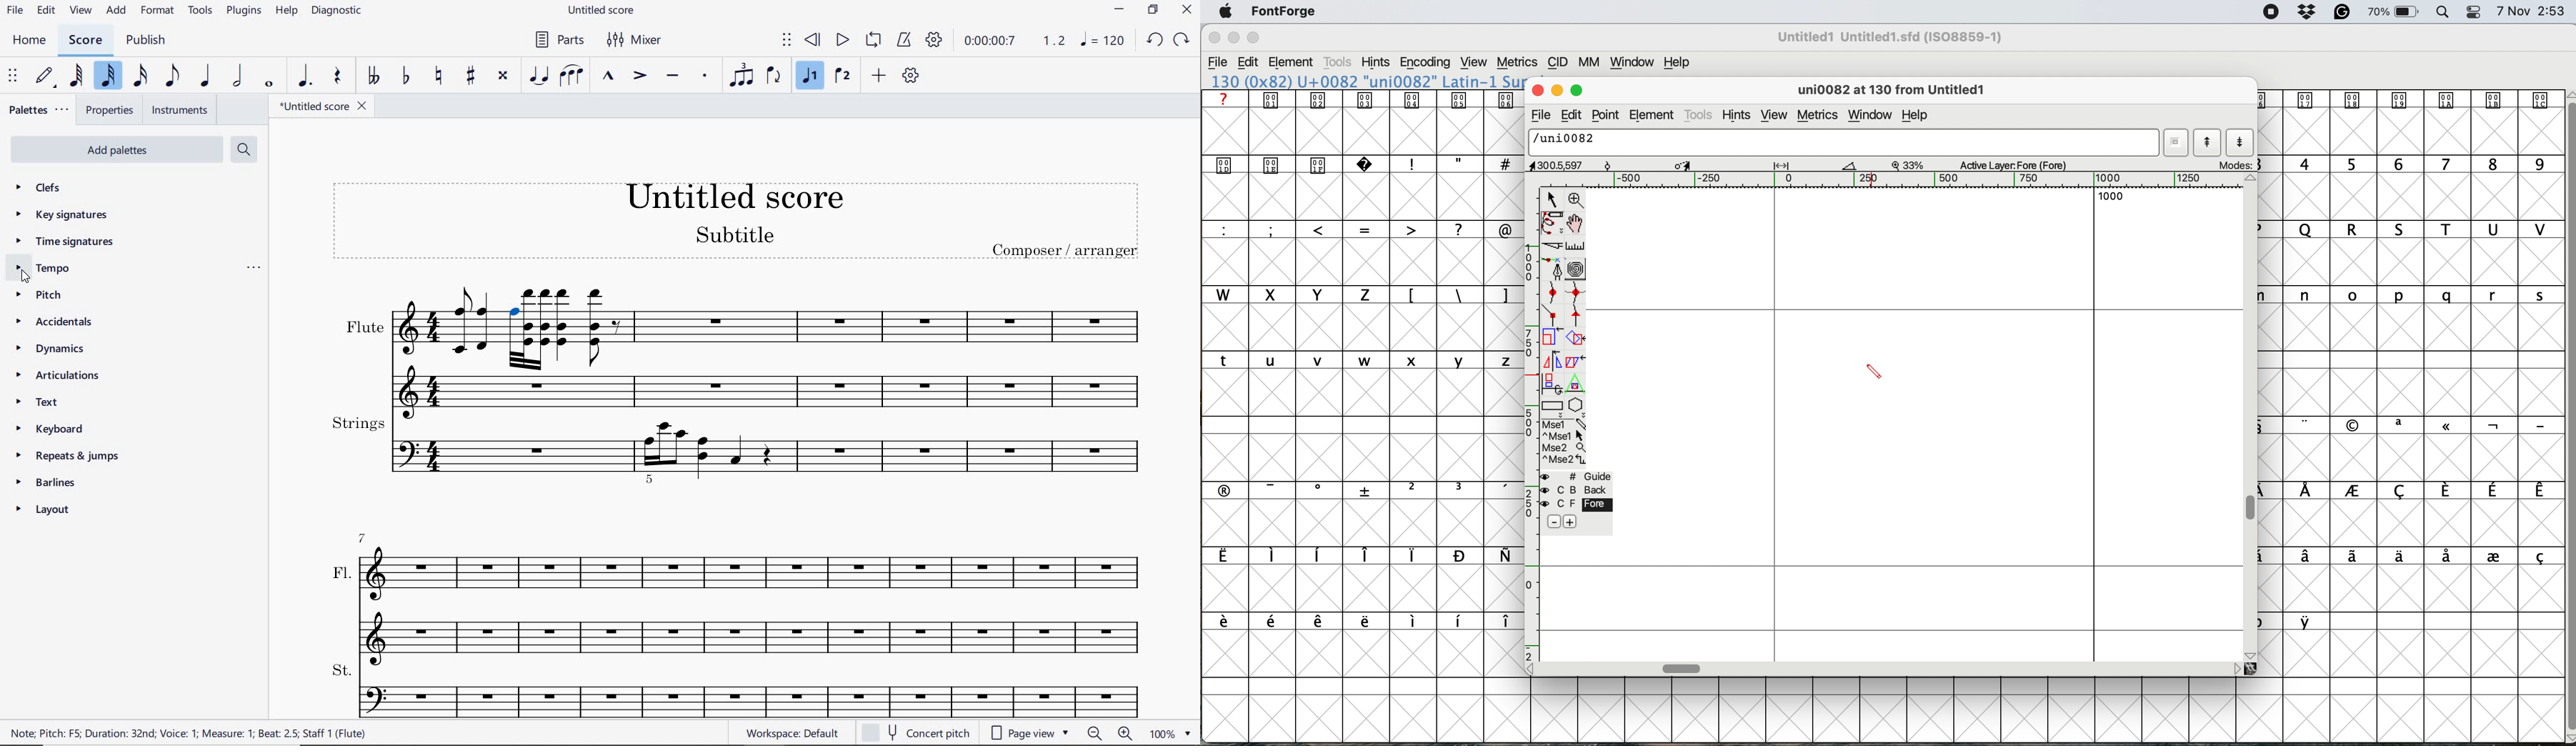 Image resolution: width=2576 pixels, height=756 pixels. What do you see at coordinates (935, 40) in the screenshot?
I see `PLAYBACK SETTINGS` at bounding box center [935, 40].